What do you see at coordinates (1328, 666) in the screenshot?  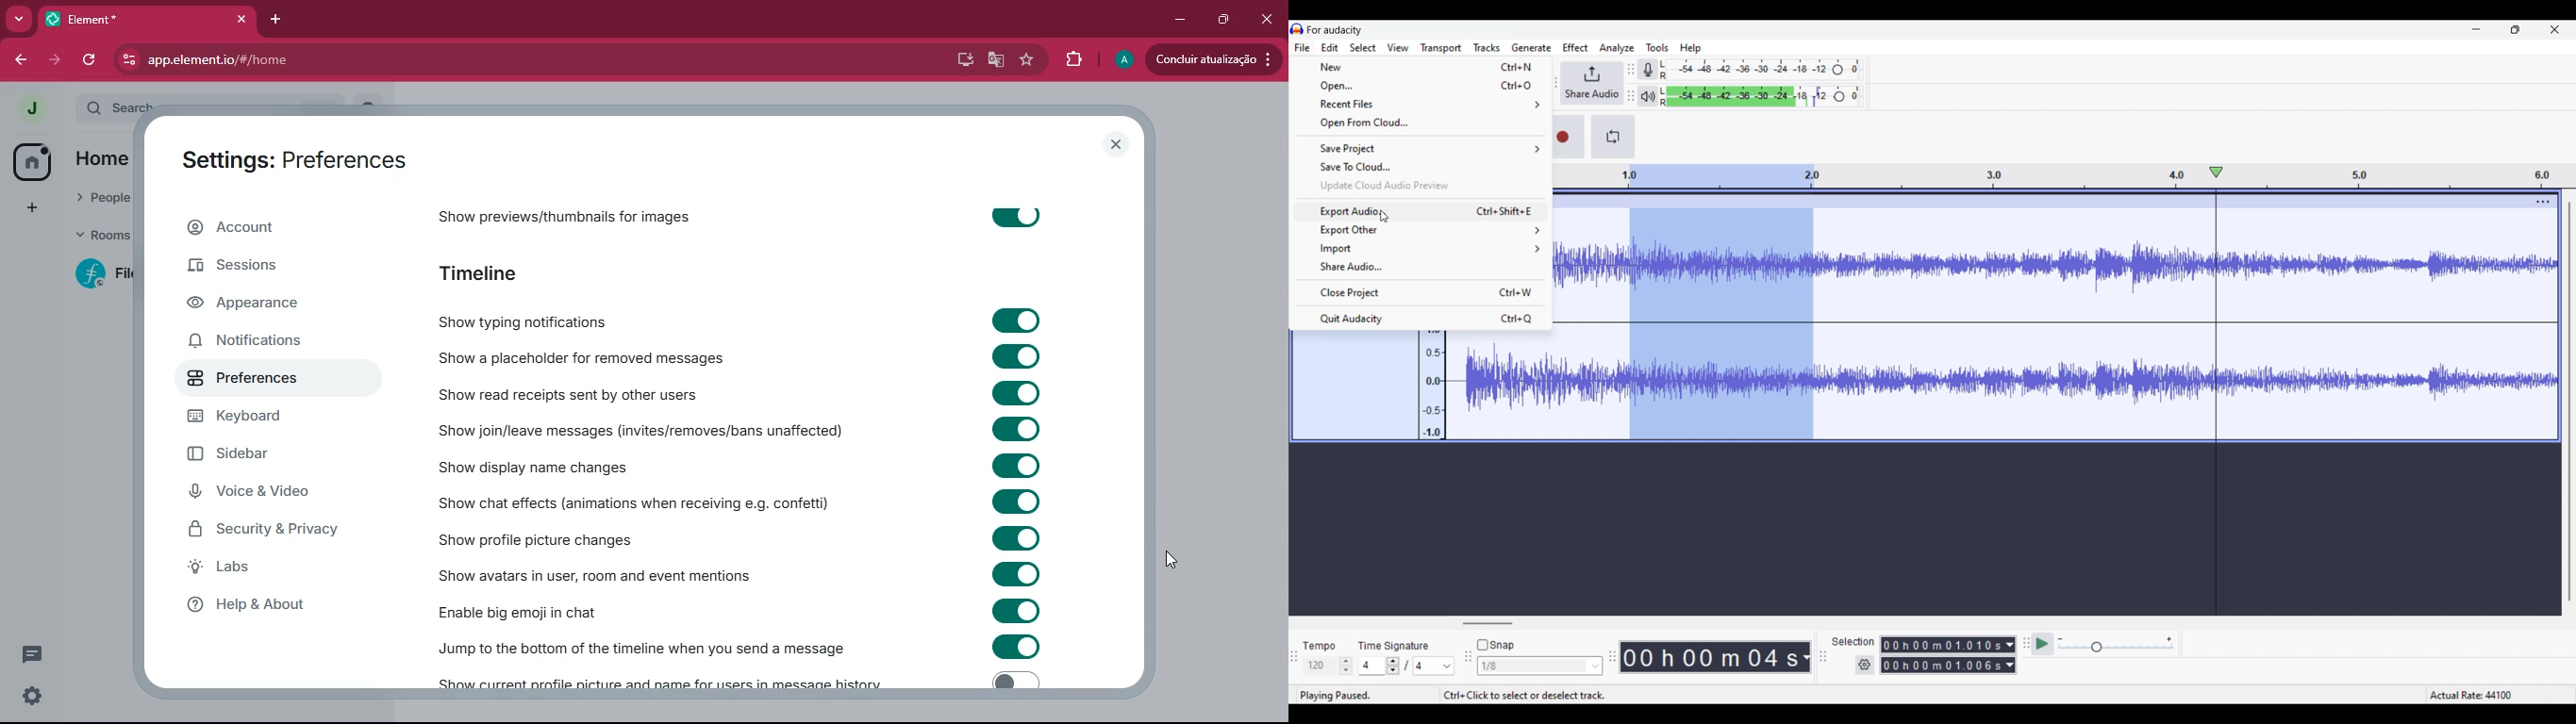 I see `Tempo settings` at bounding box center [1328, 666].